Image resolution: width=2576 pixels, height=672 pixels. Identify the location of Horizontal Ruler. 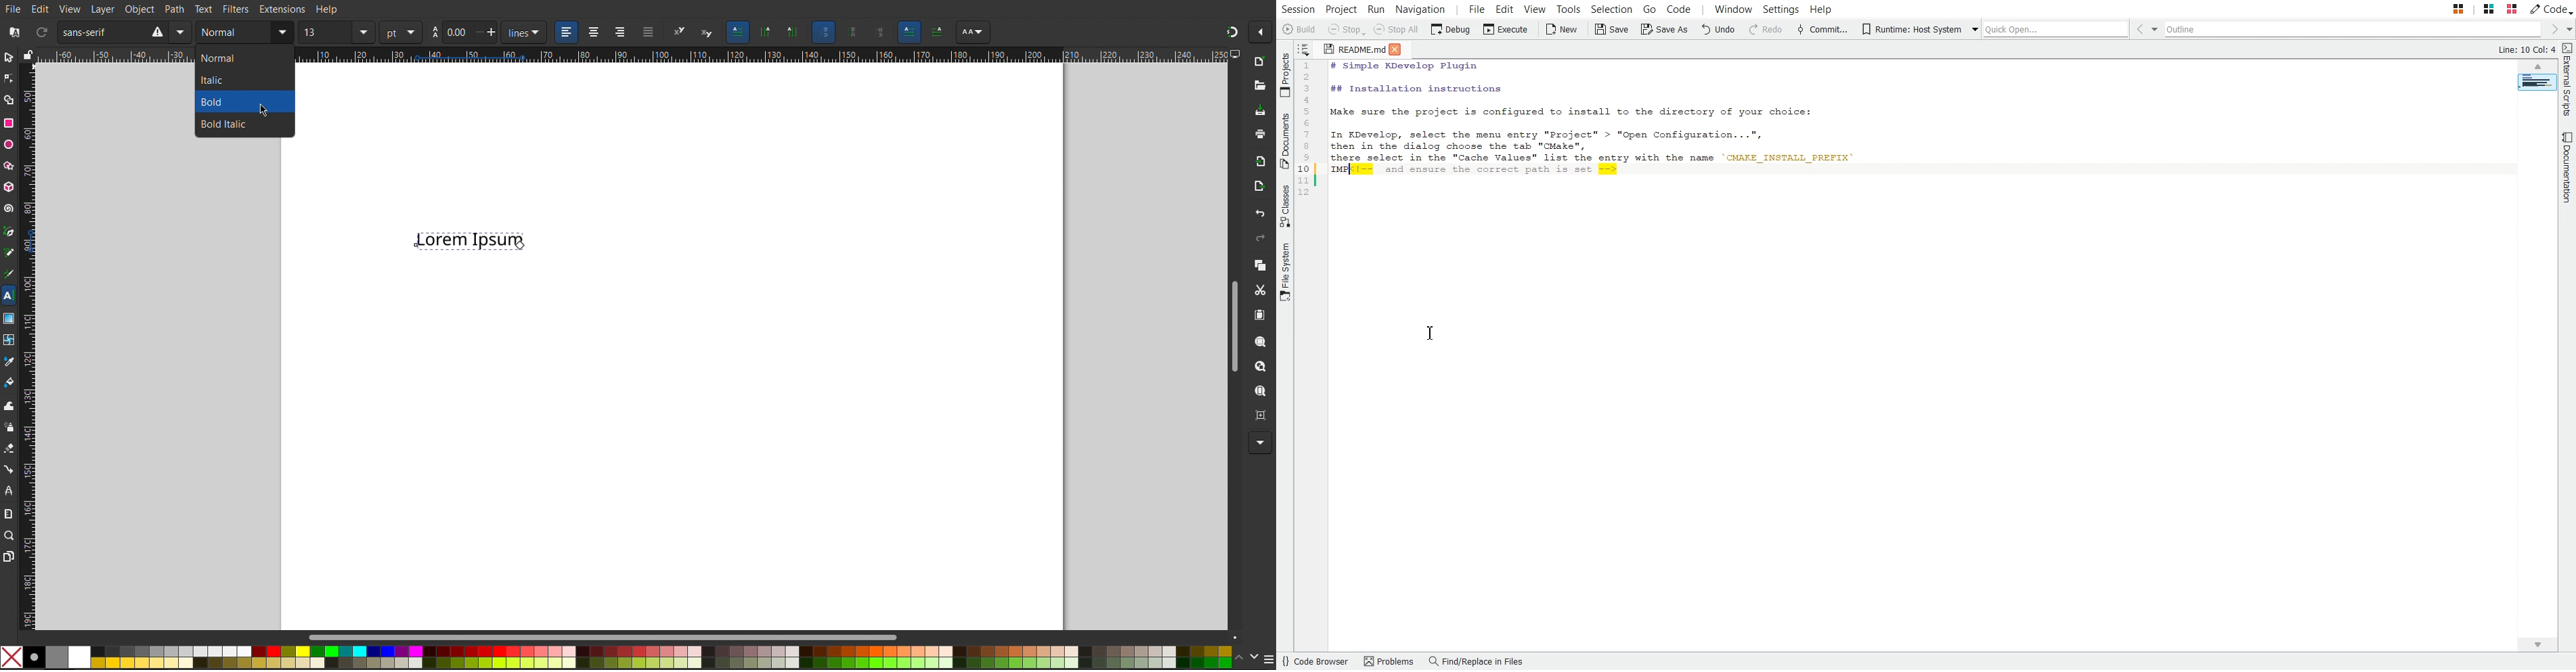
(759, 56).